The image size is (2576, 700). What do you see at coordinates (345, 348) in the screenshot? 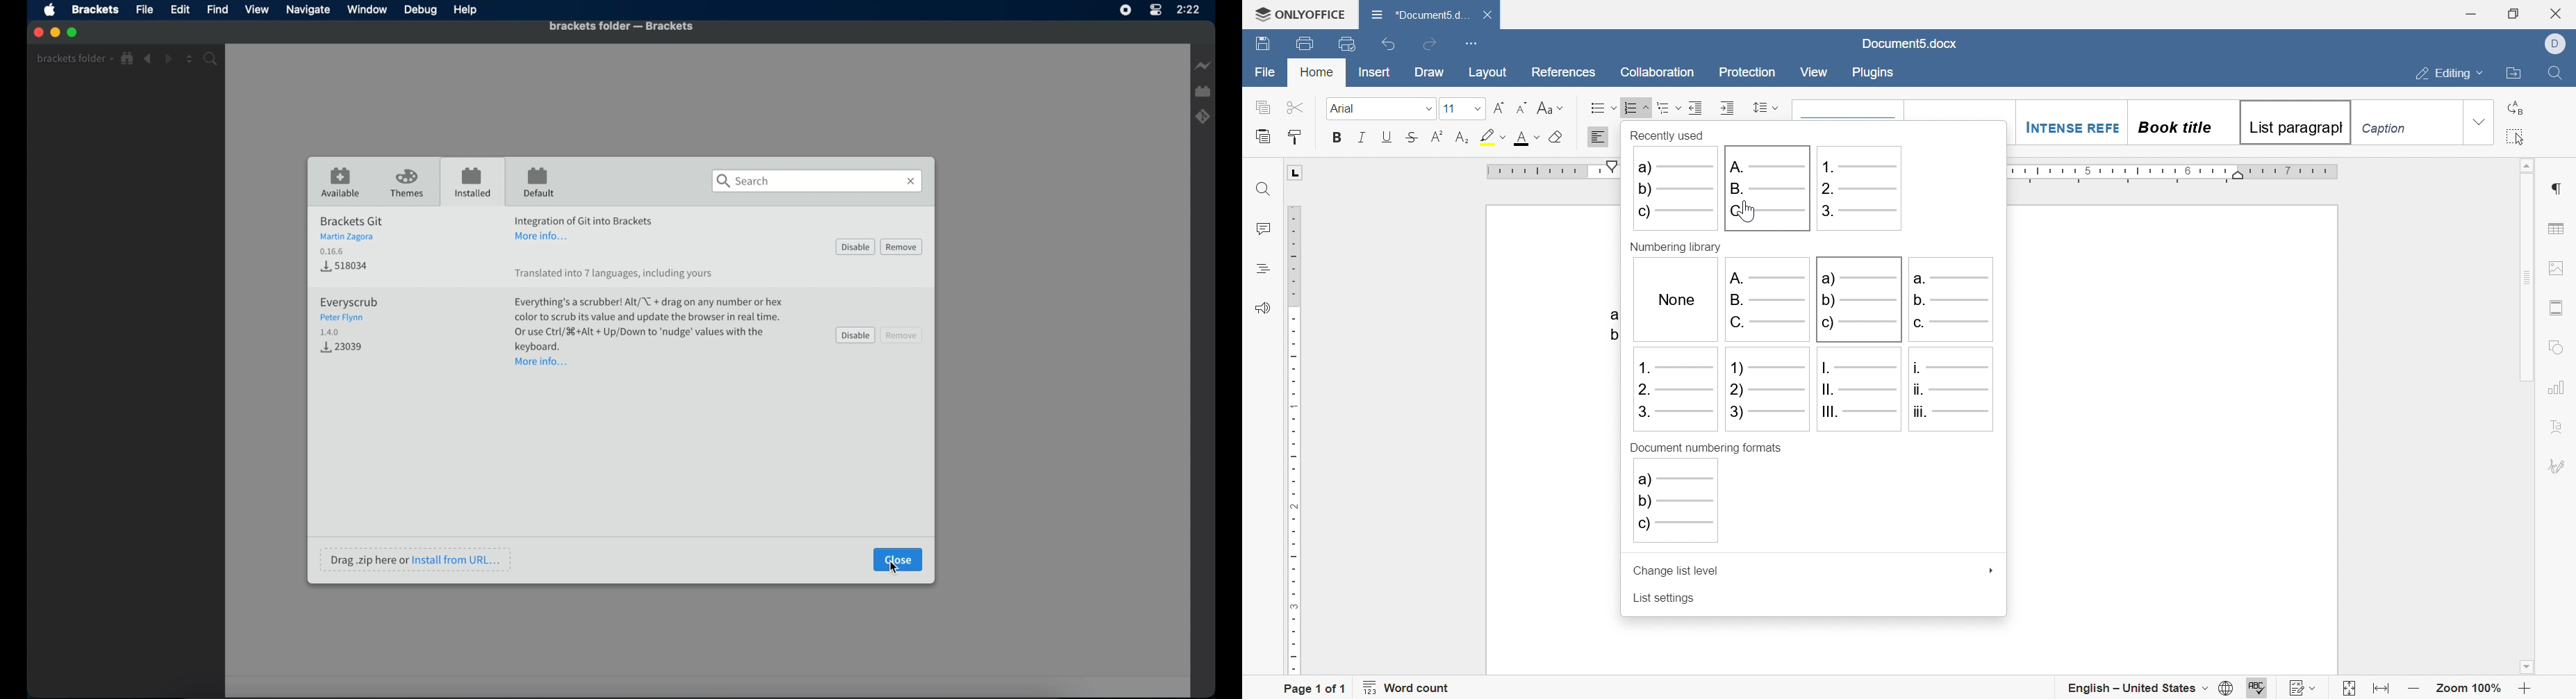
I see `` at bounding box center [345, 348].